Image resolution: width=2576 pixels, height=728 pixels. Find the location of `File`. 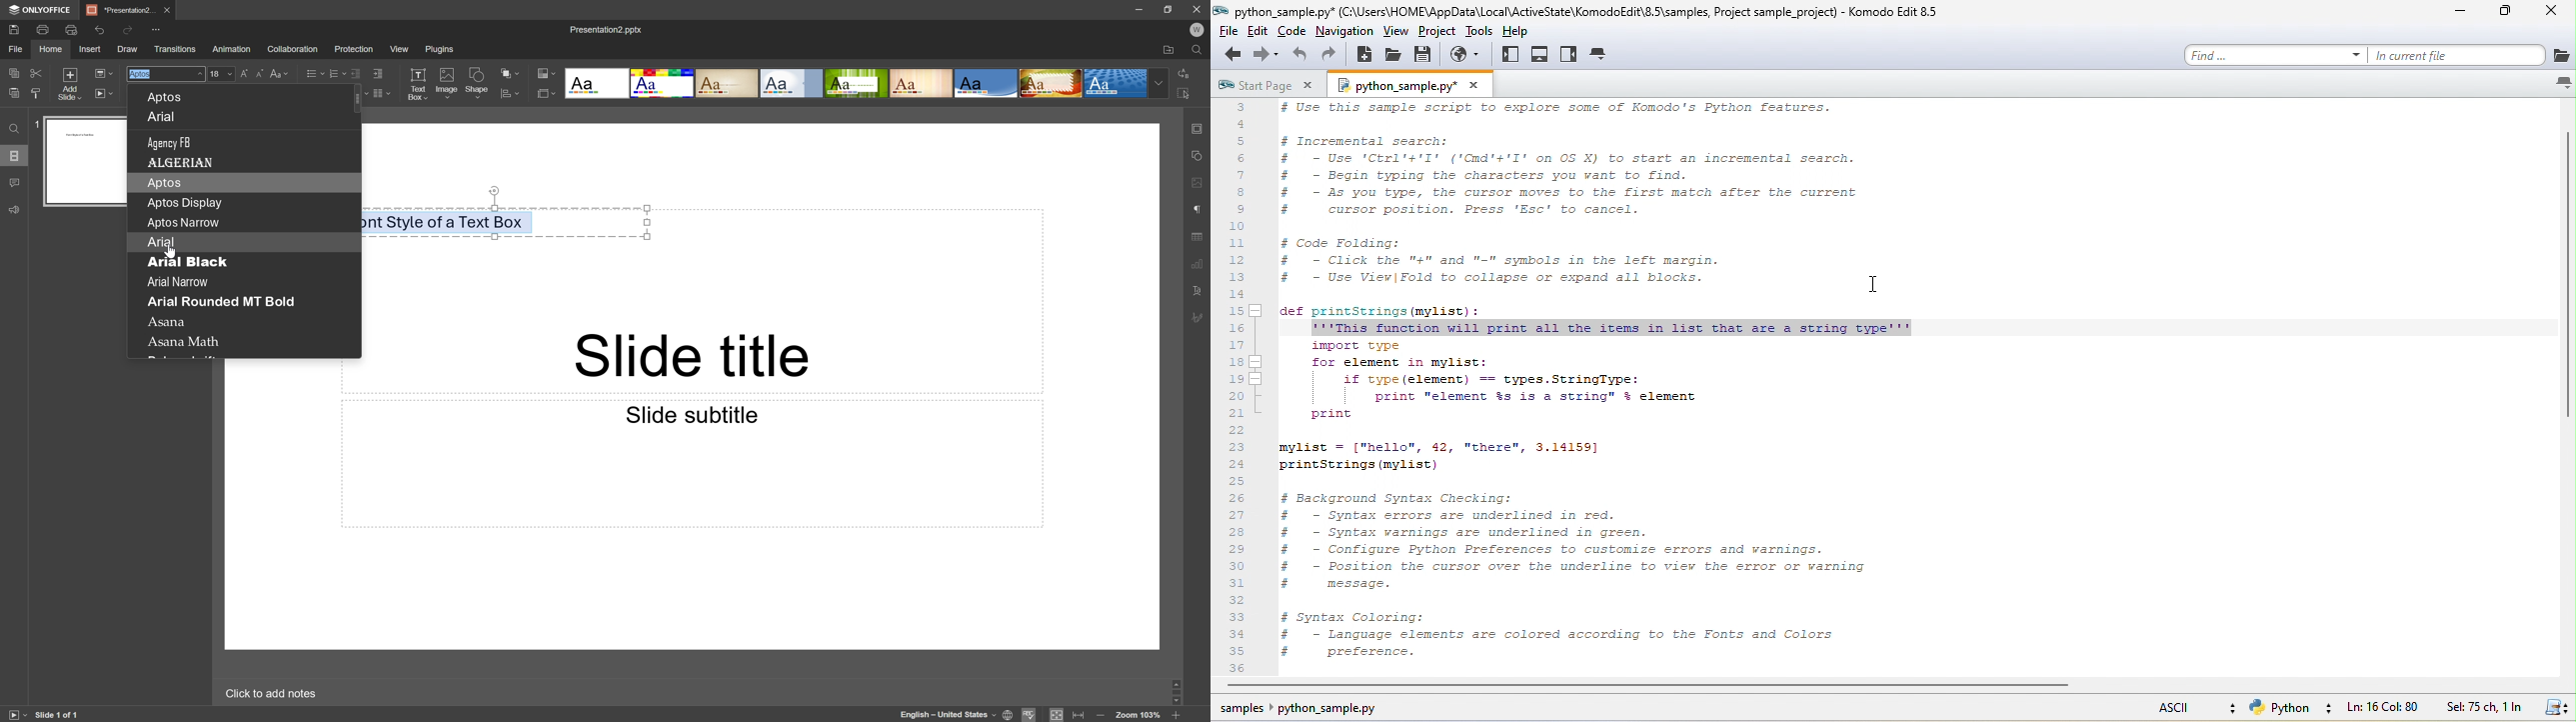

File is located at coordinates (16, 48).